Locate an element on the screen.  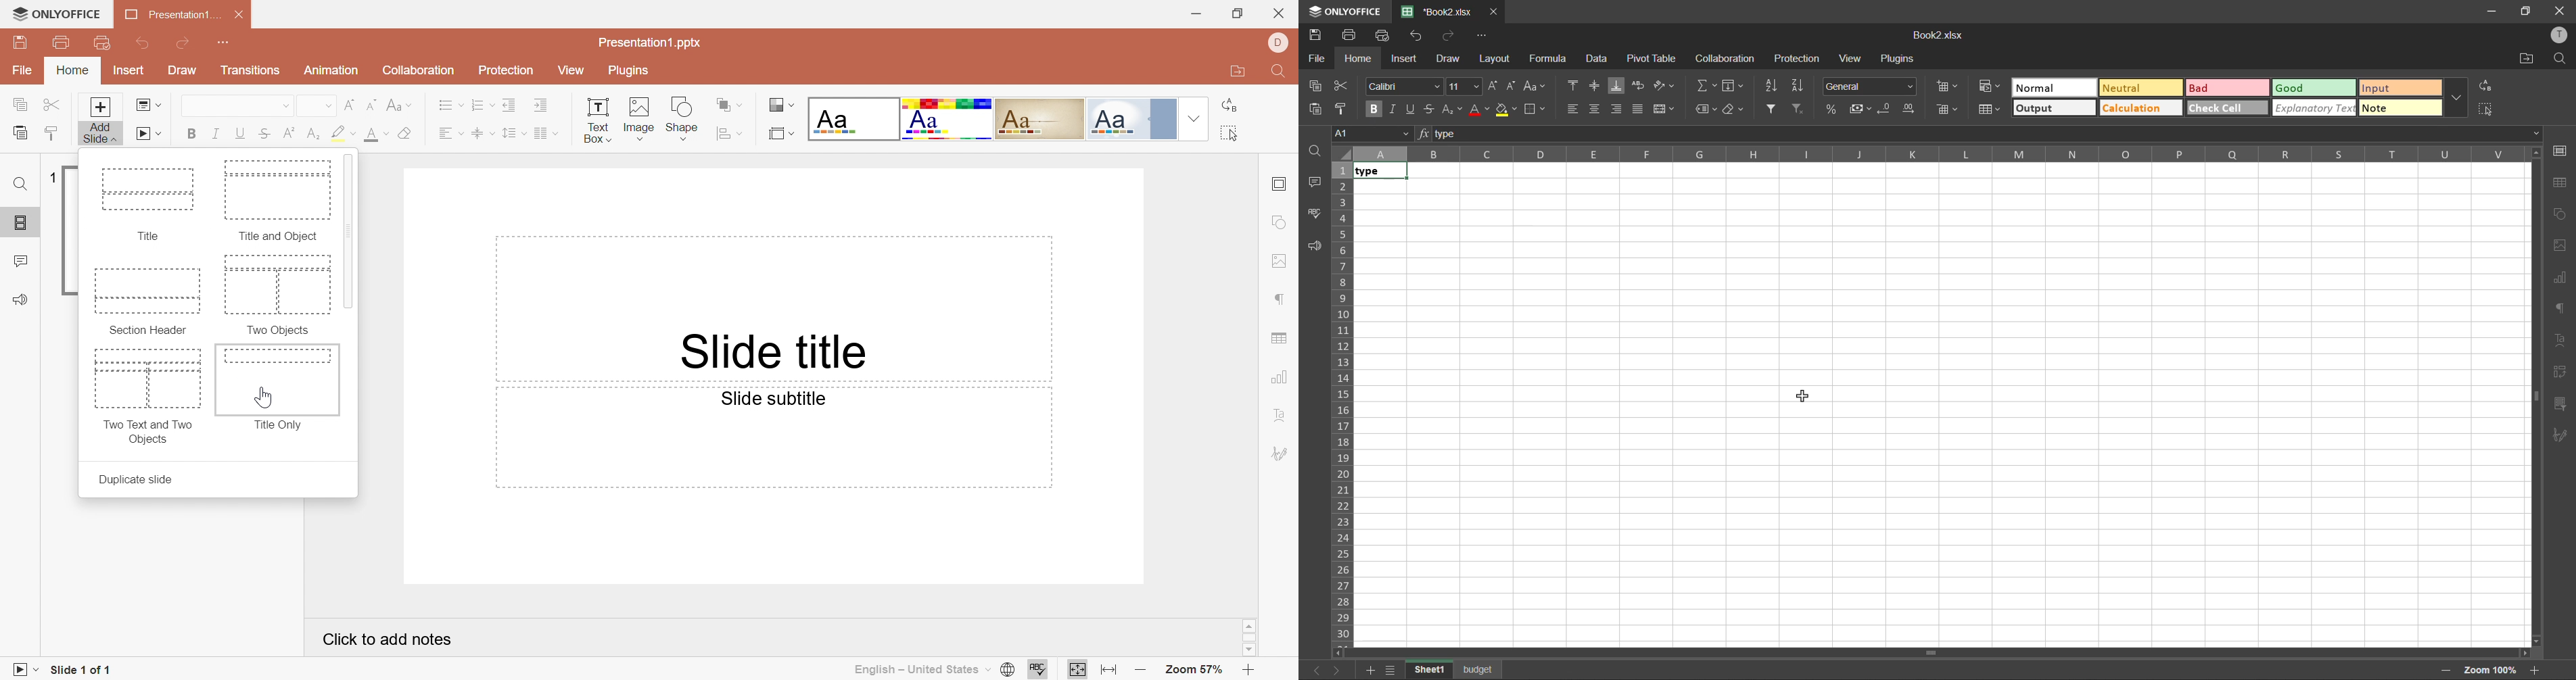
vertical align is located at coordinates (484, 132).